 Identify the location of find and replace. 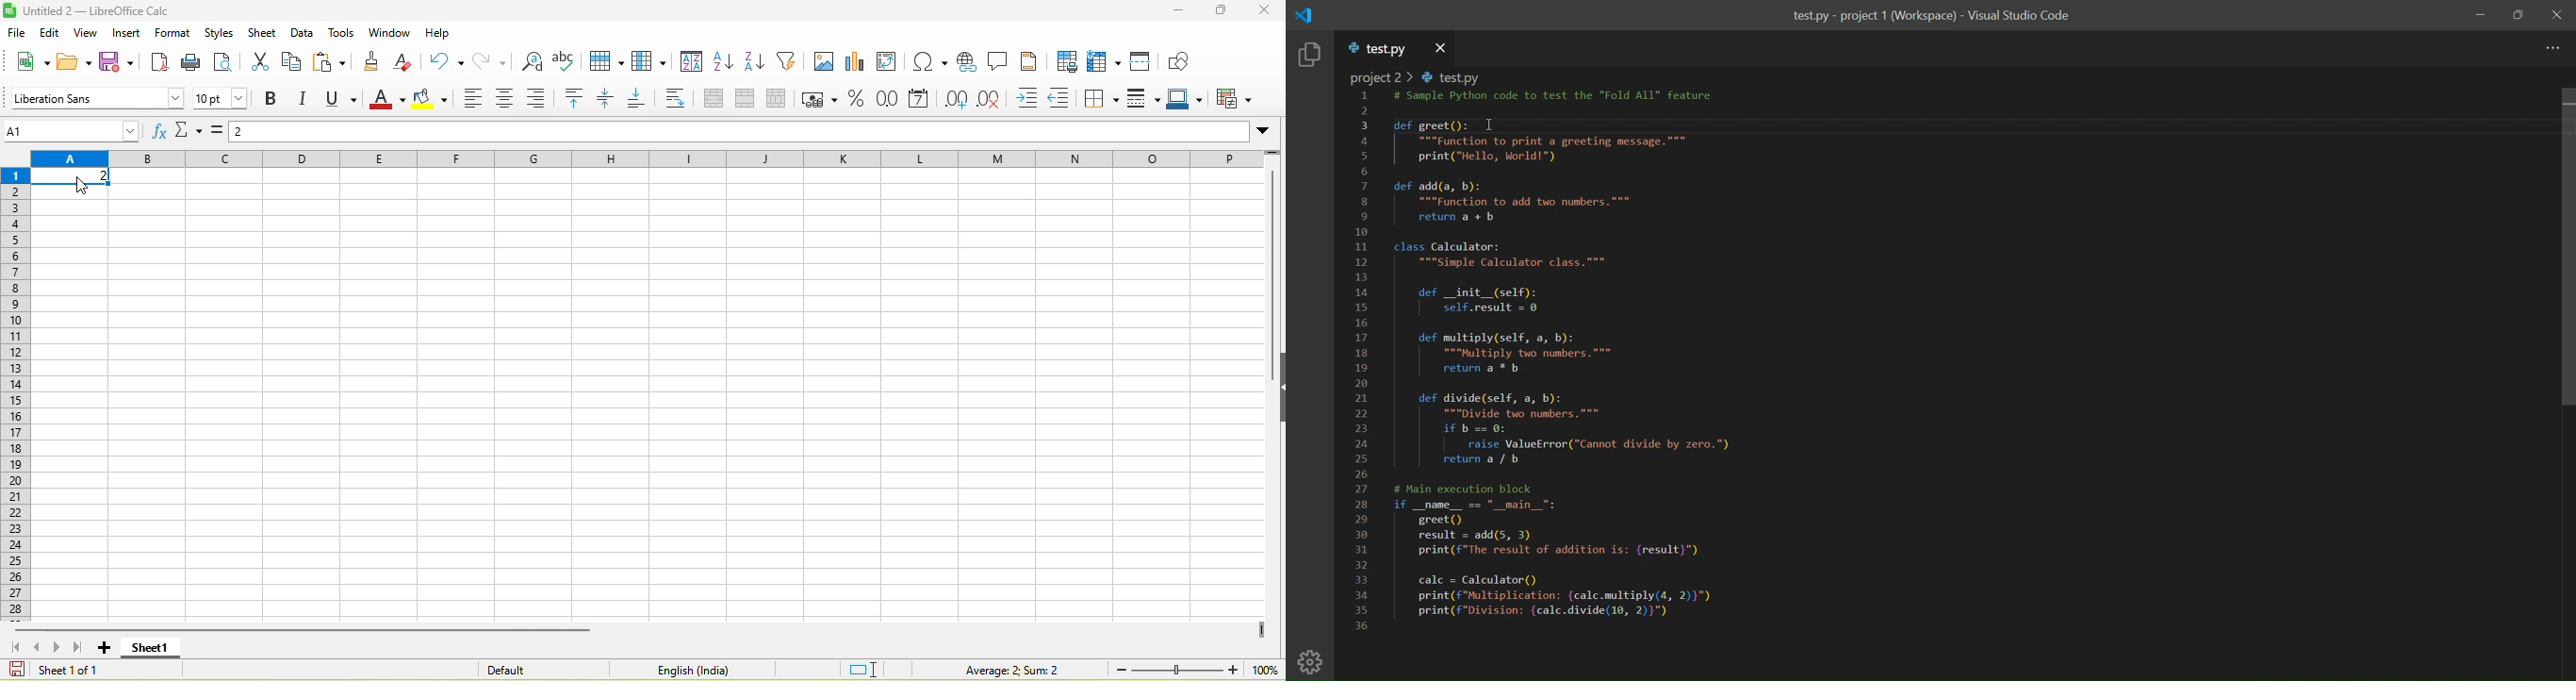
(534, 61).